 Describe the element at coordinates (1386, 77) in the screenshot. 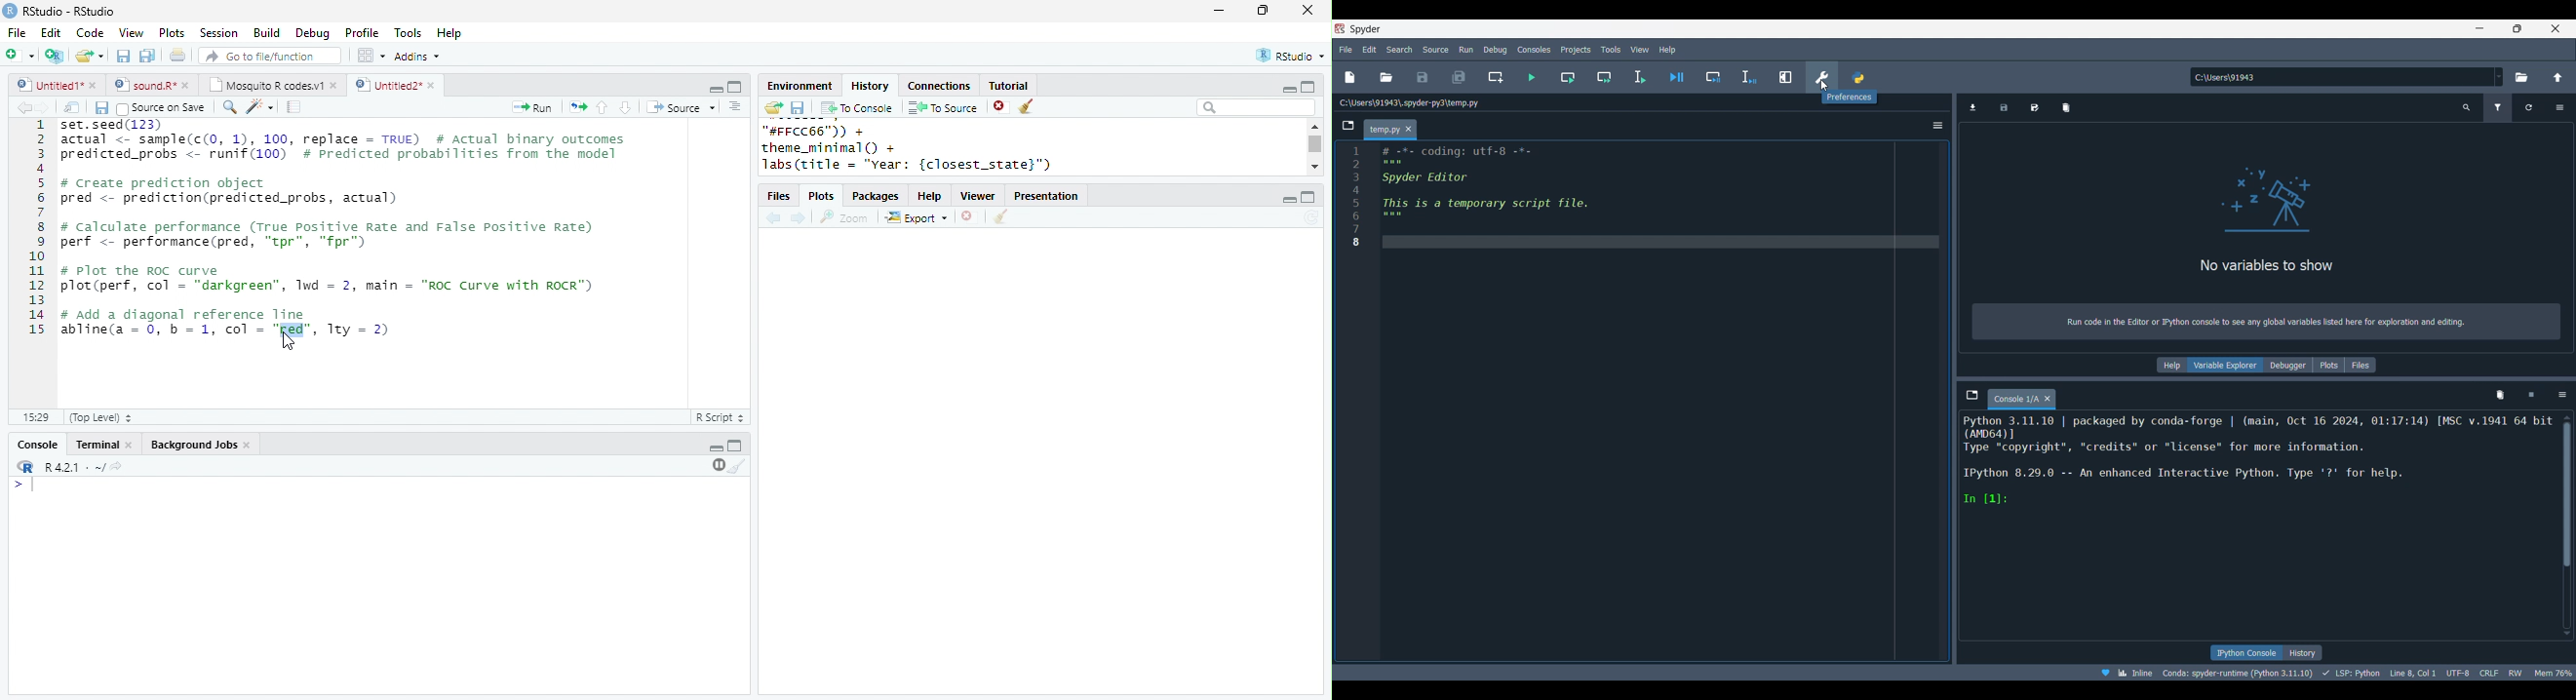

I see `Open file` at that location.